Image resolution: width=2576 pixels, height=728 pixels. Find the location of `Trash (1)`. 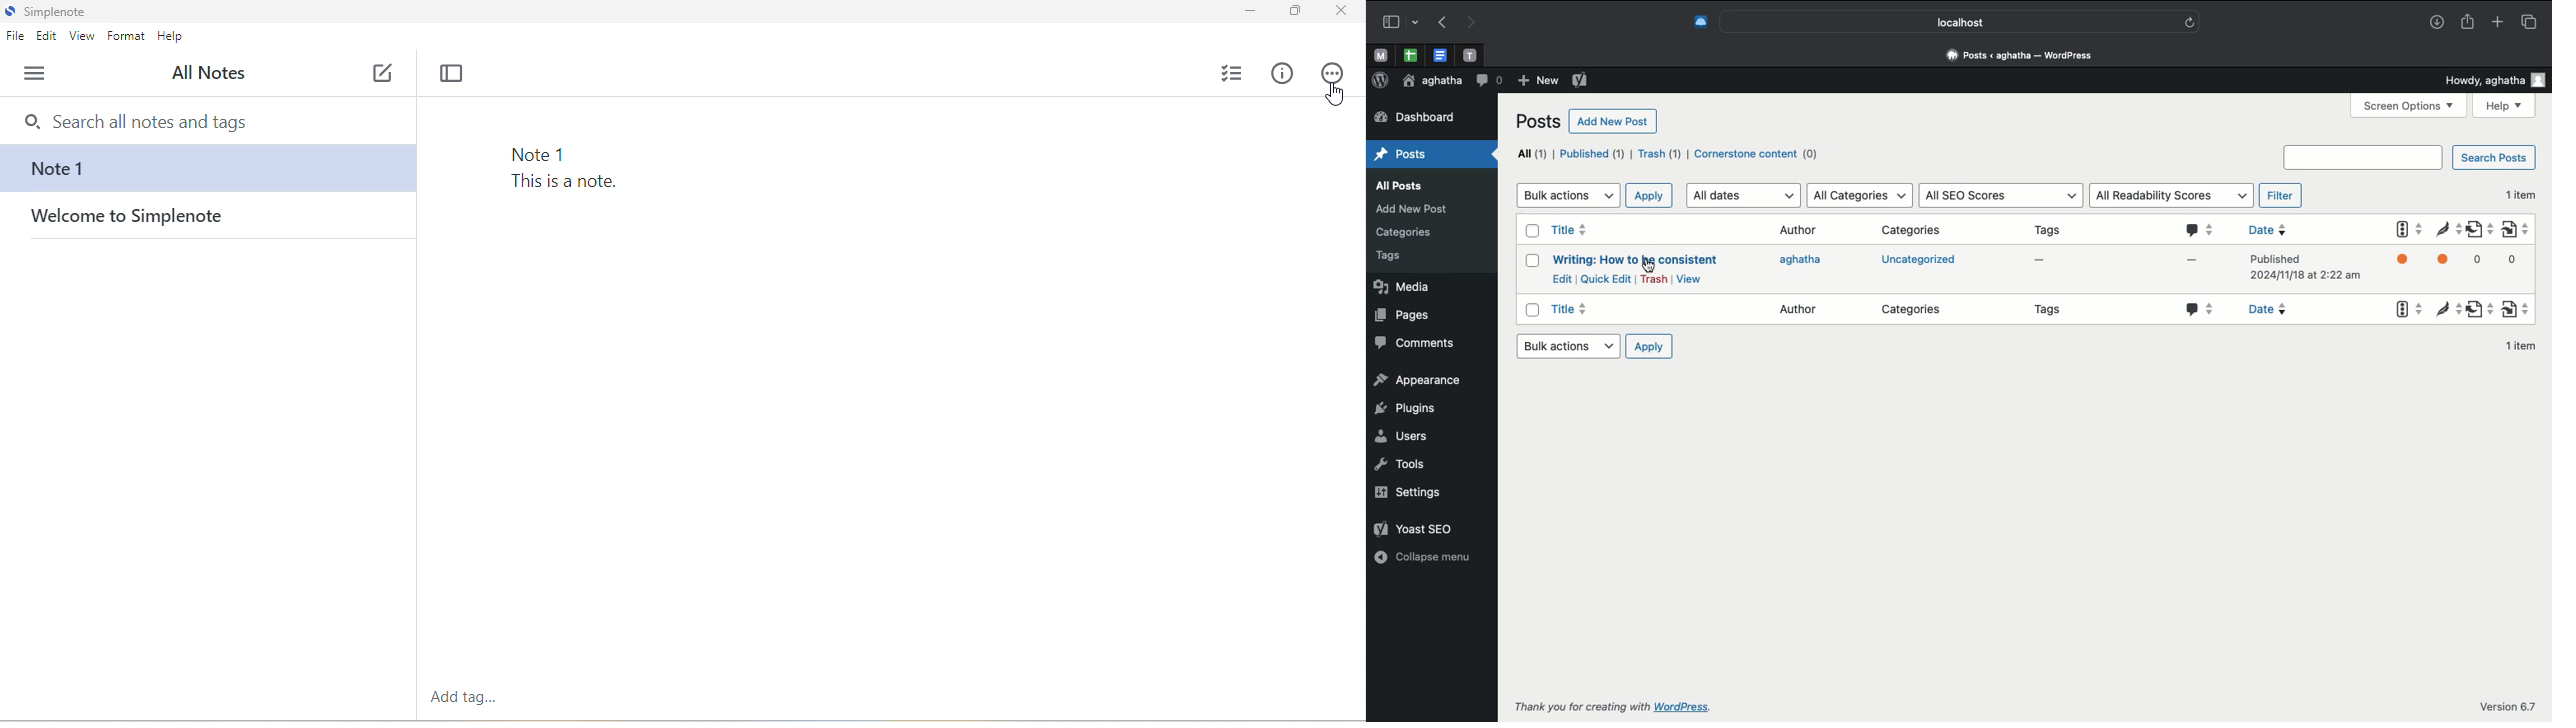

Trash (1) is located at coordinates (1659, 154).